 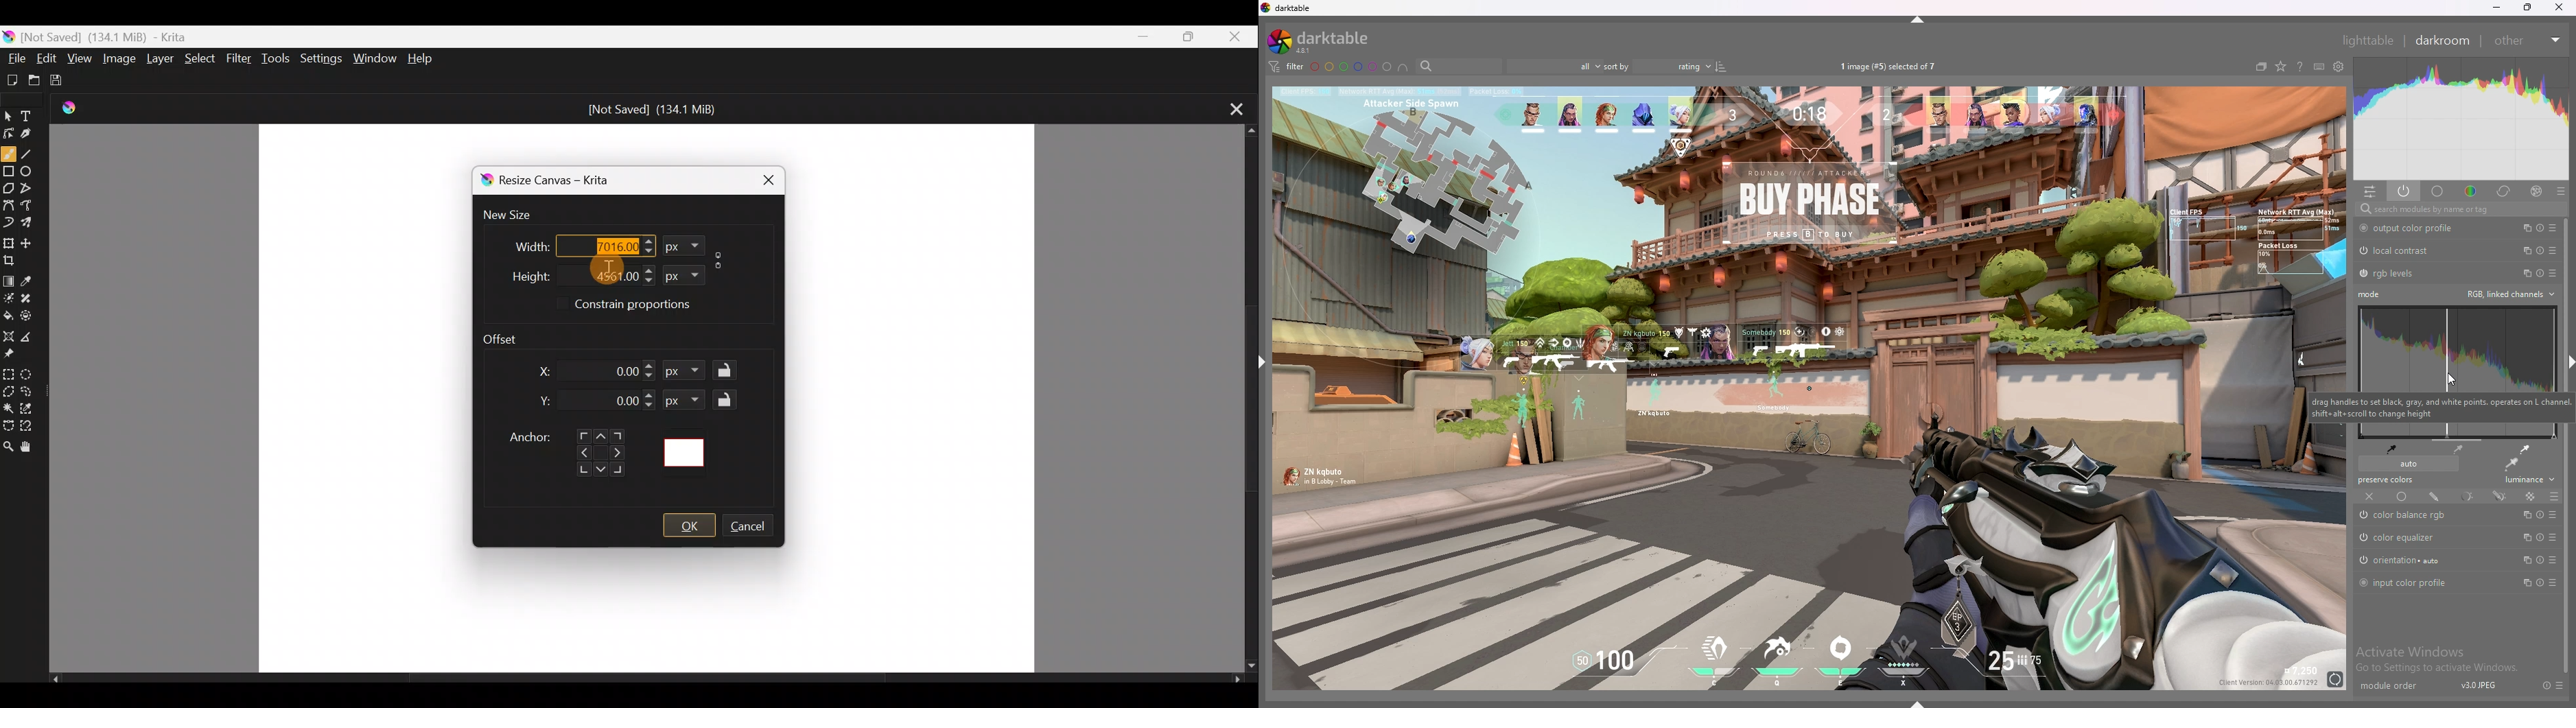 I want to click on [Not Saved] (134.1 MiB), so click(x=653, y=109).